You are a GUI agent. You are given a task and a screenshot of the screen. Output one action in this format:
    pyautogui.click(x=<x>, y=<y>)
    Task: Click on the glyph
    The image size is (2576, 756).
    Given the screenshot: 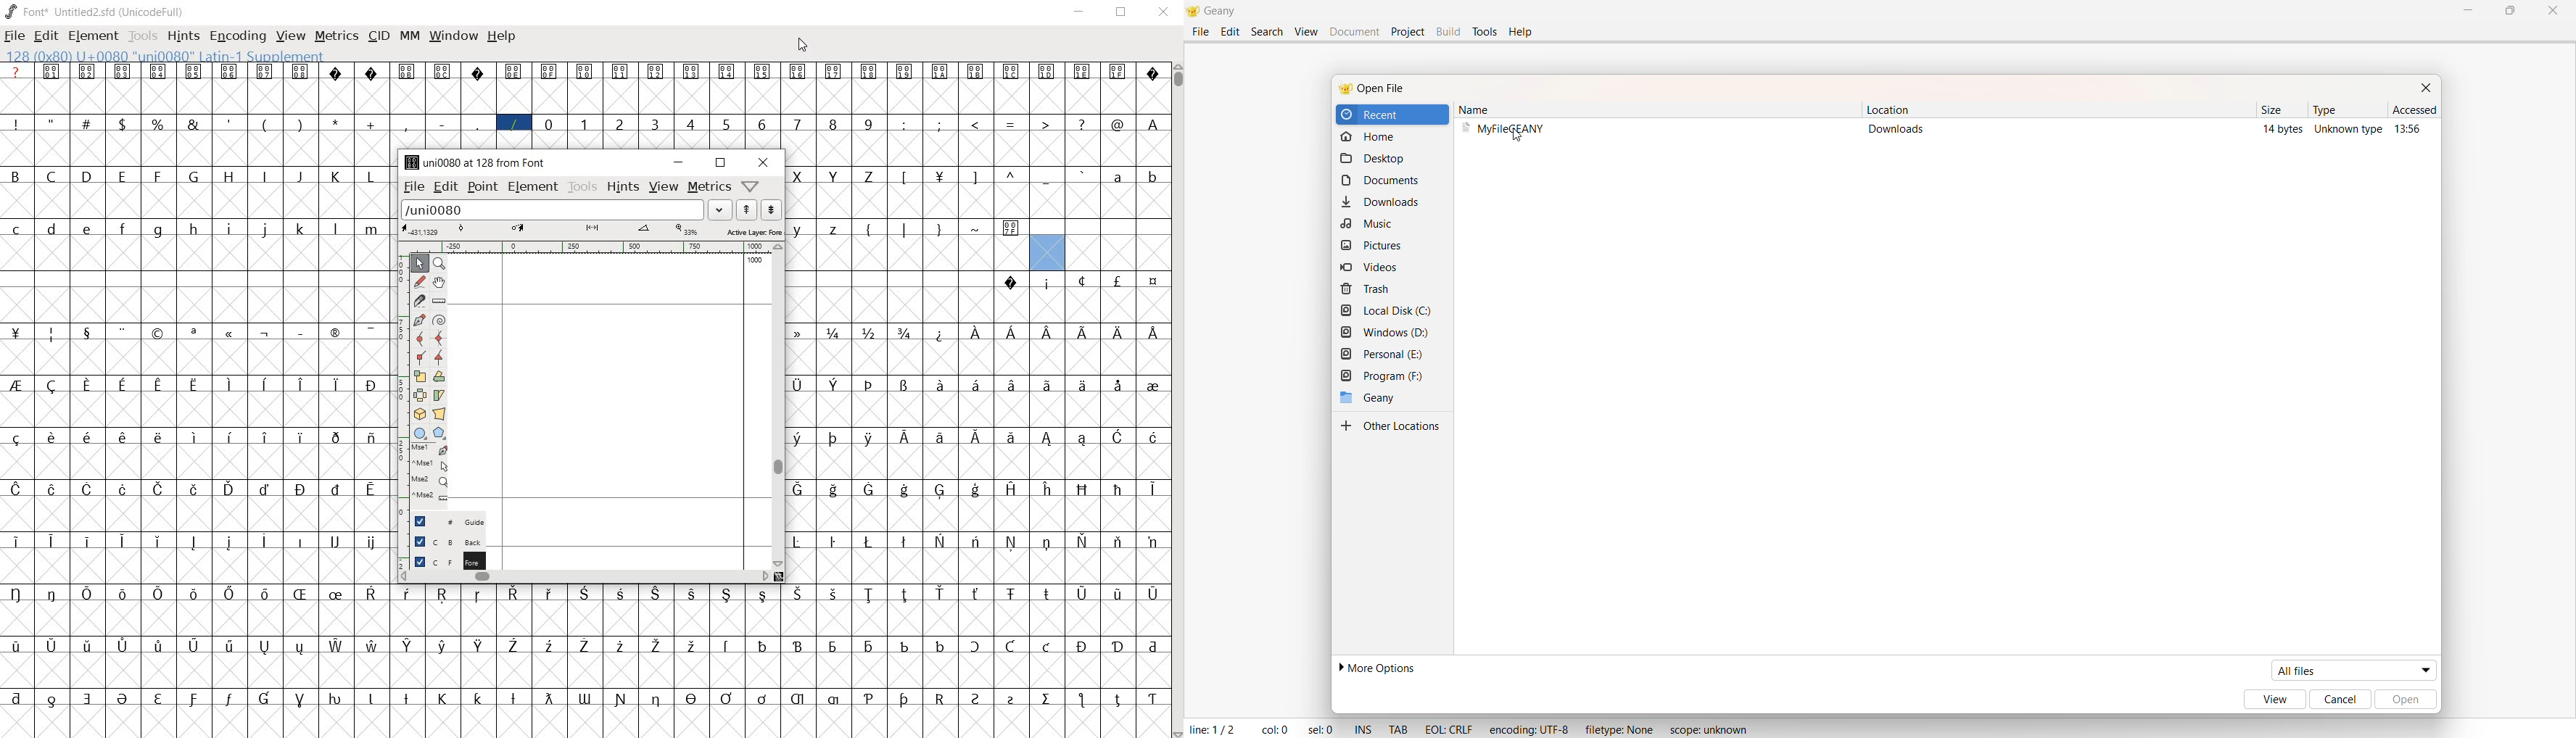 What is the action you would take?
    pyautogui.click(x=1153, y=75)
    